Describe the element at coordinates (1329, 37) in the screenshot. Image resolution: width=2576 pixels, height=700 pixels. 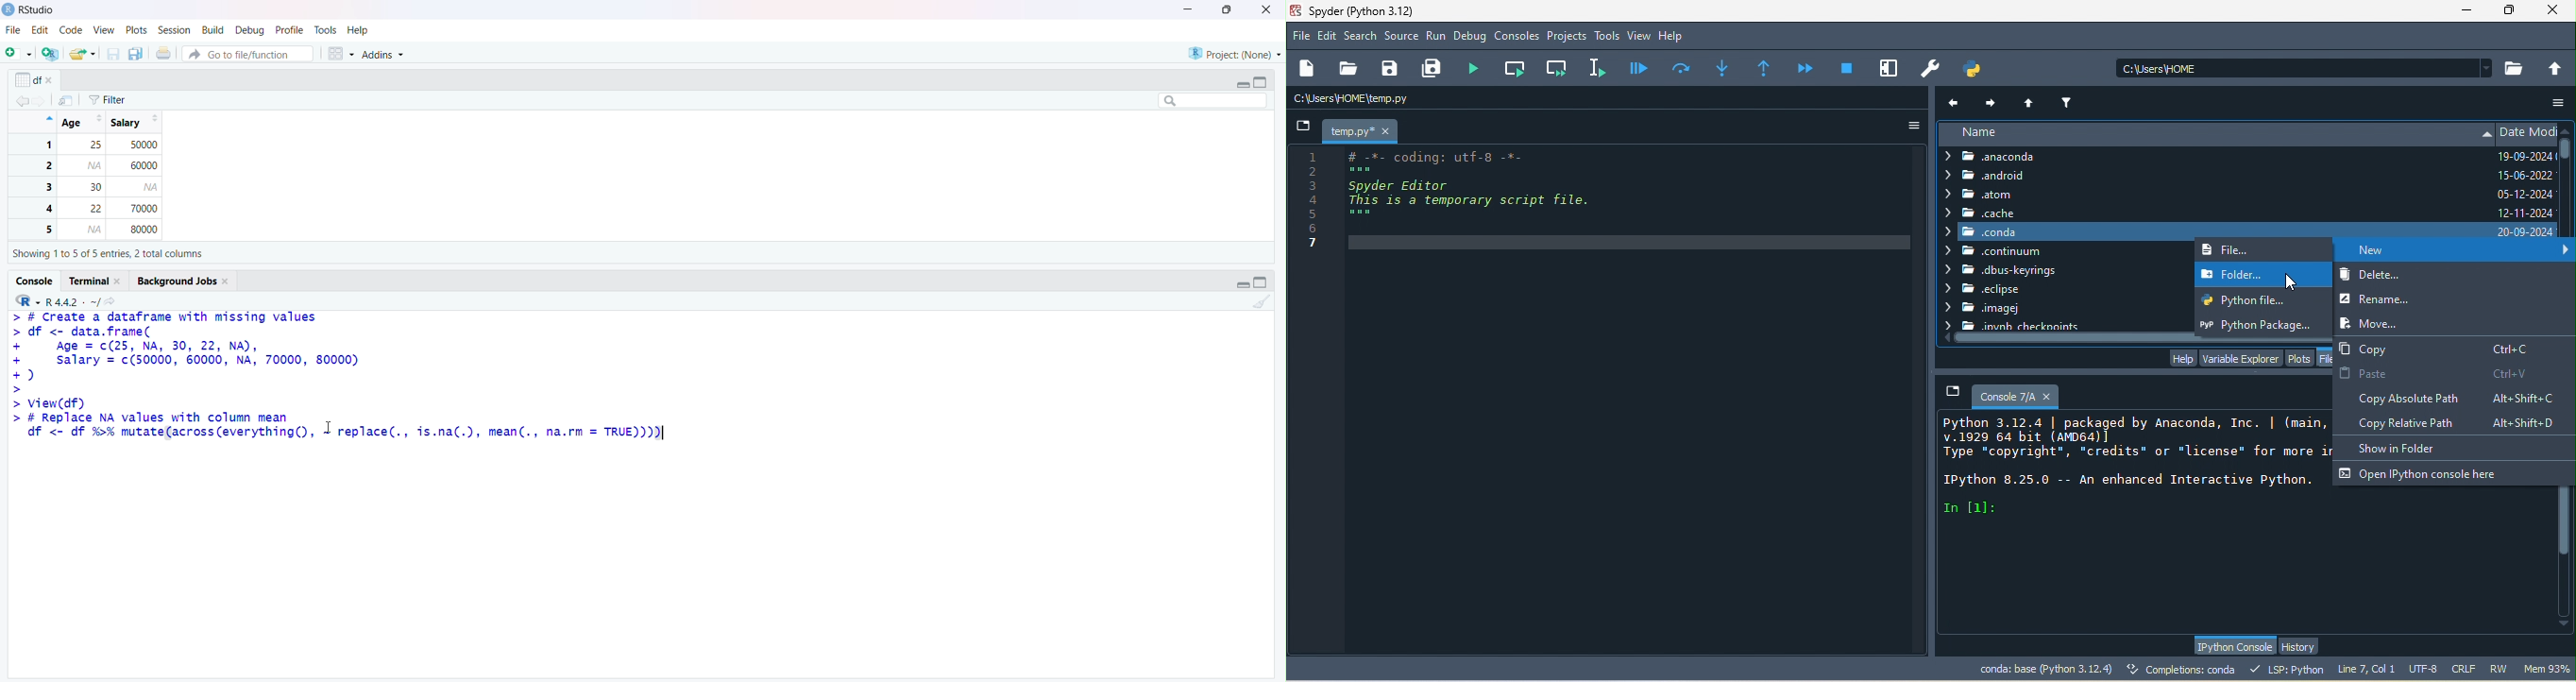
I see `edit` at that location.